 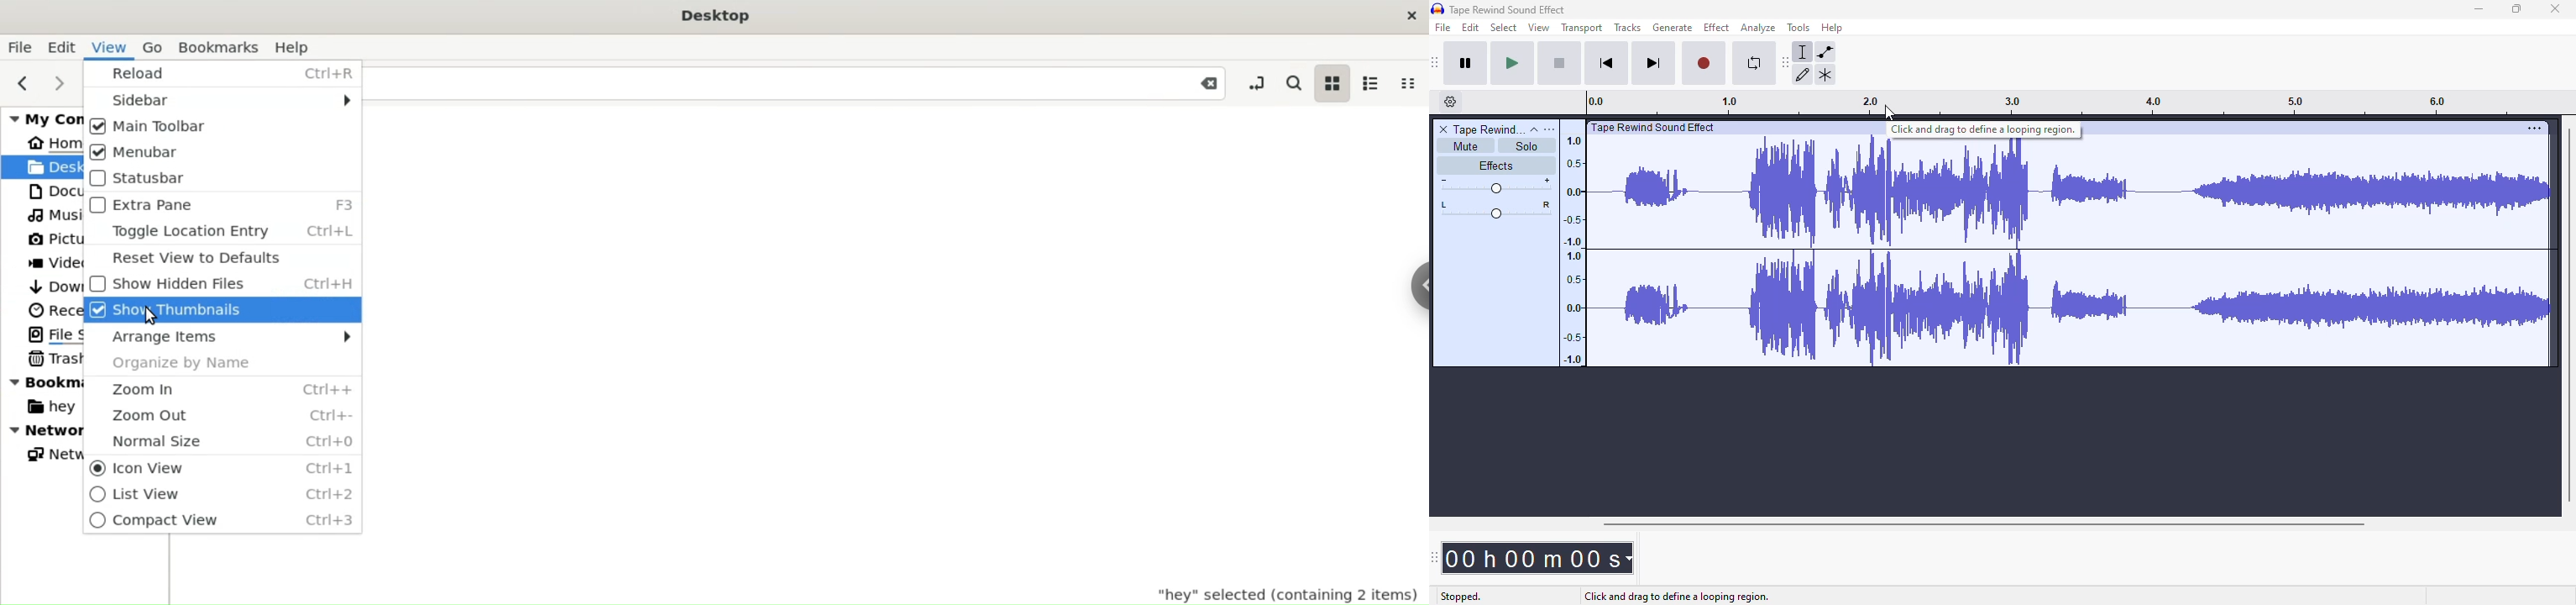 What do you see at coordinates (1804, 74) in the screenshot?
I see `draw tool` at bounding box center [1804, 74].